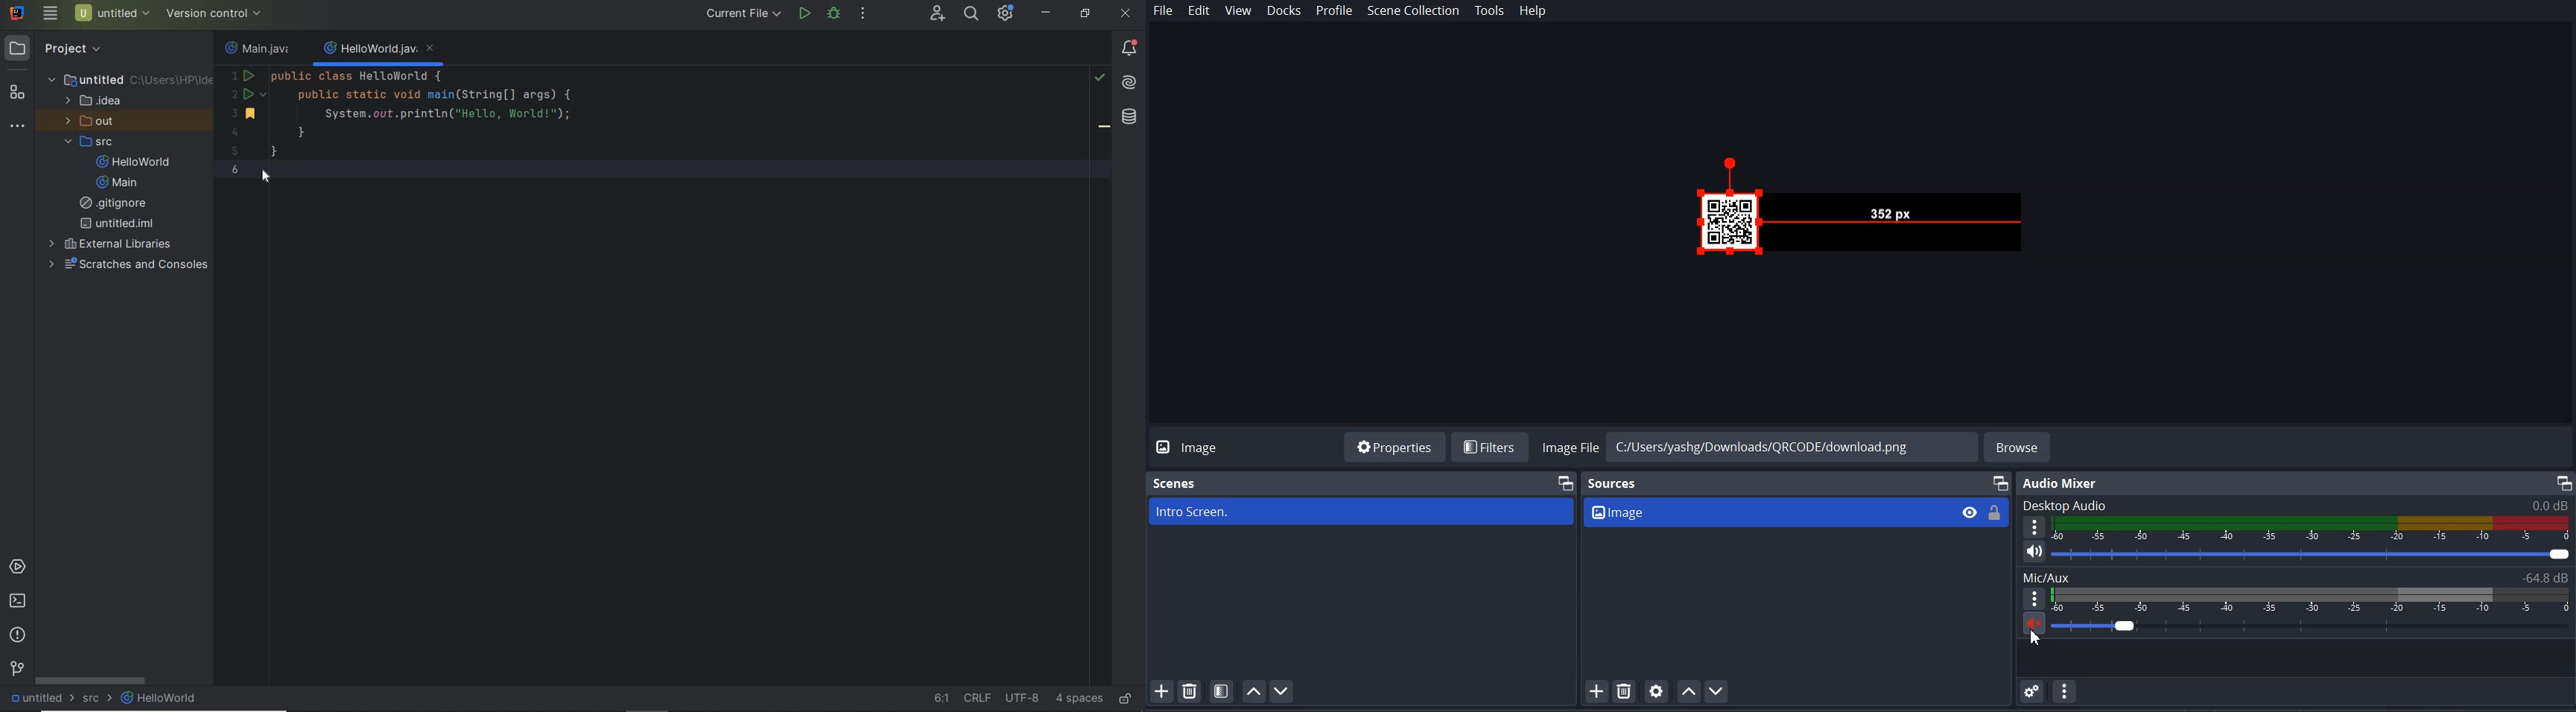  I want to click on Text, so click(2297, 577).